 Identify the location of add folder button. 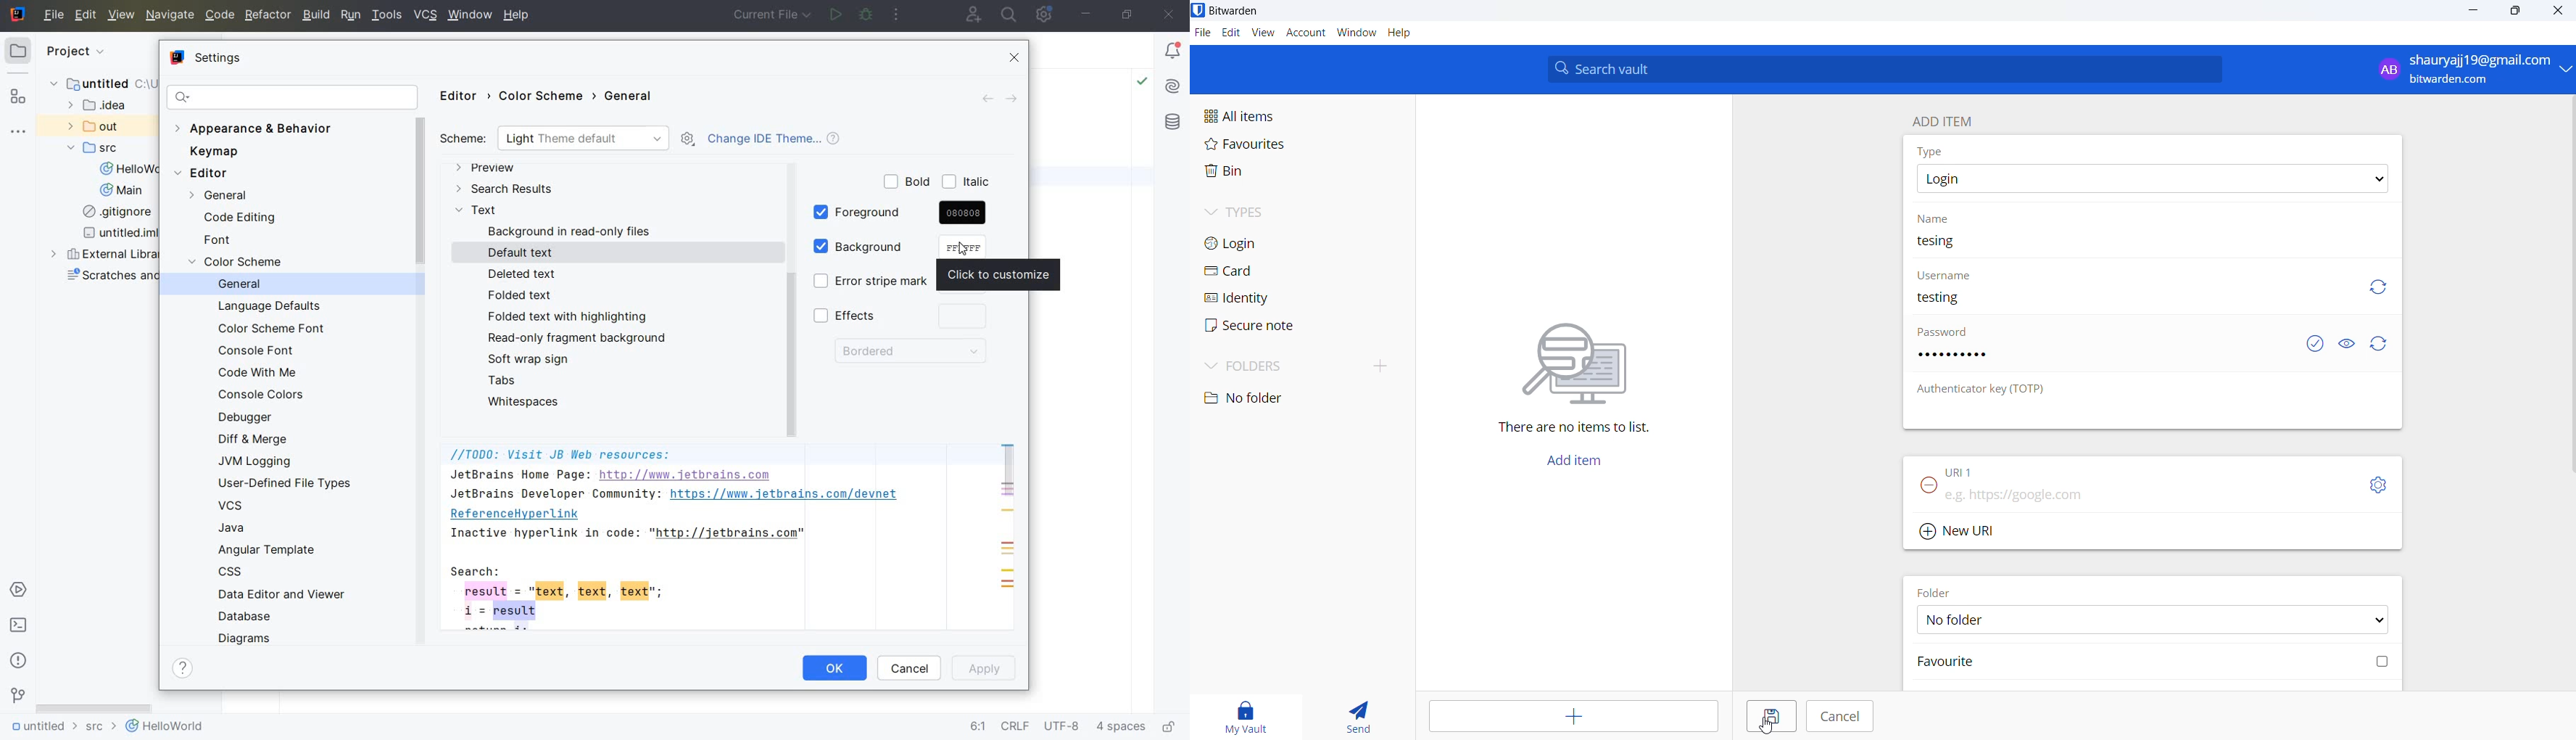
(1382, 365).